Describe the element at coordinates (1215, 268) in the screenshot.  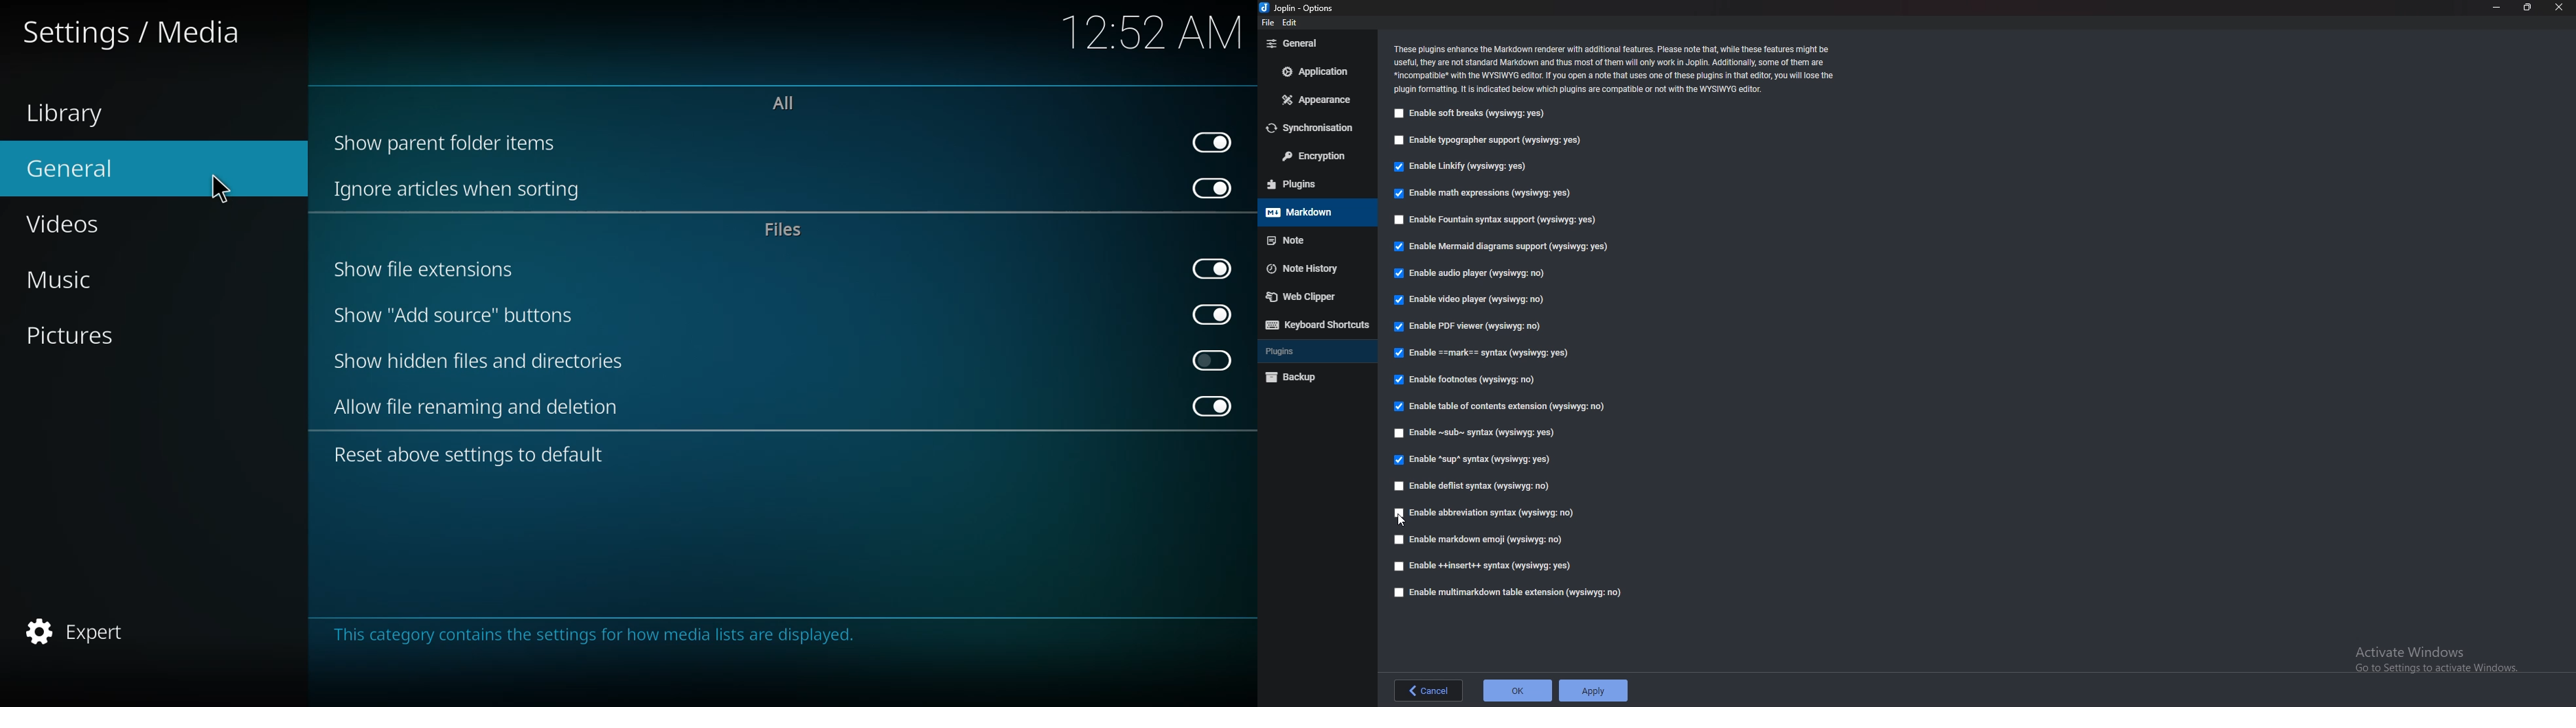
I see `enabled` at that location.